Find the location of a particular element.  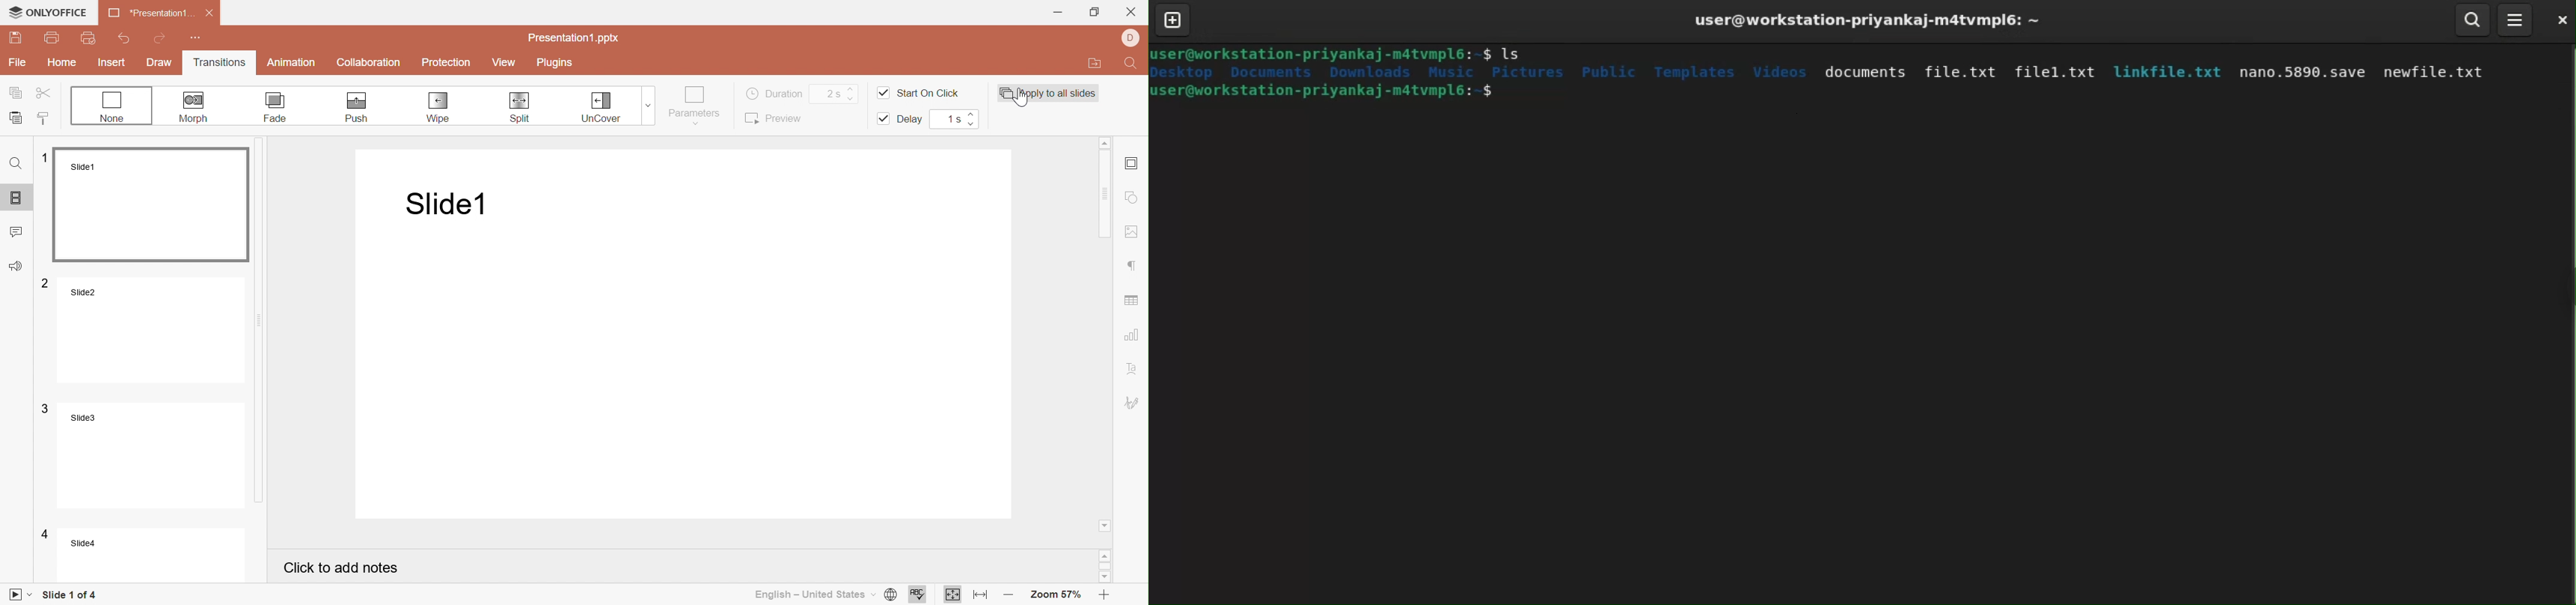

1s is located at coordinates (954, 118).